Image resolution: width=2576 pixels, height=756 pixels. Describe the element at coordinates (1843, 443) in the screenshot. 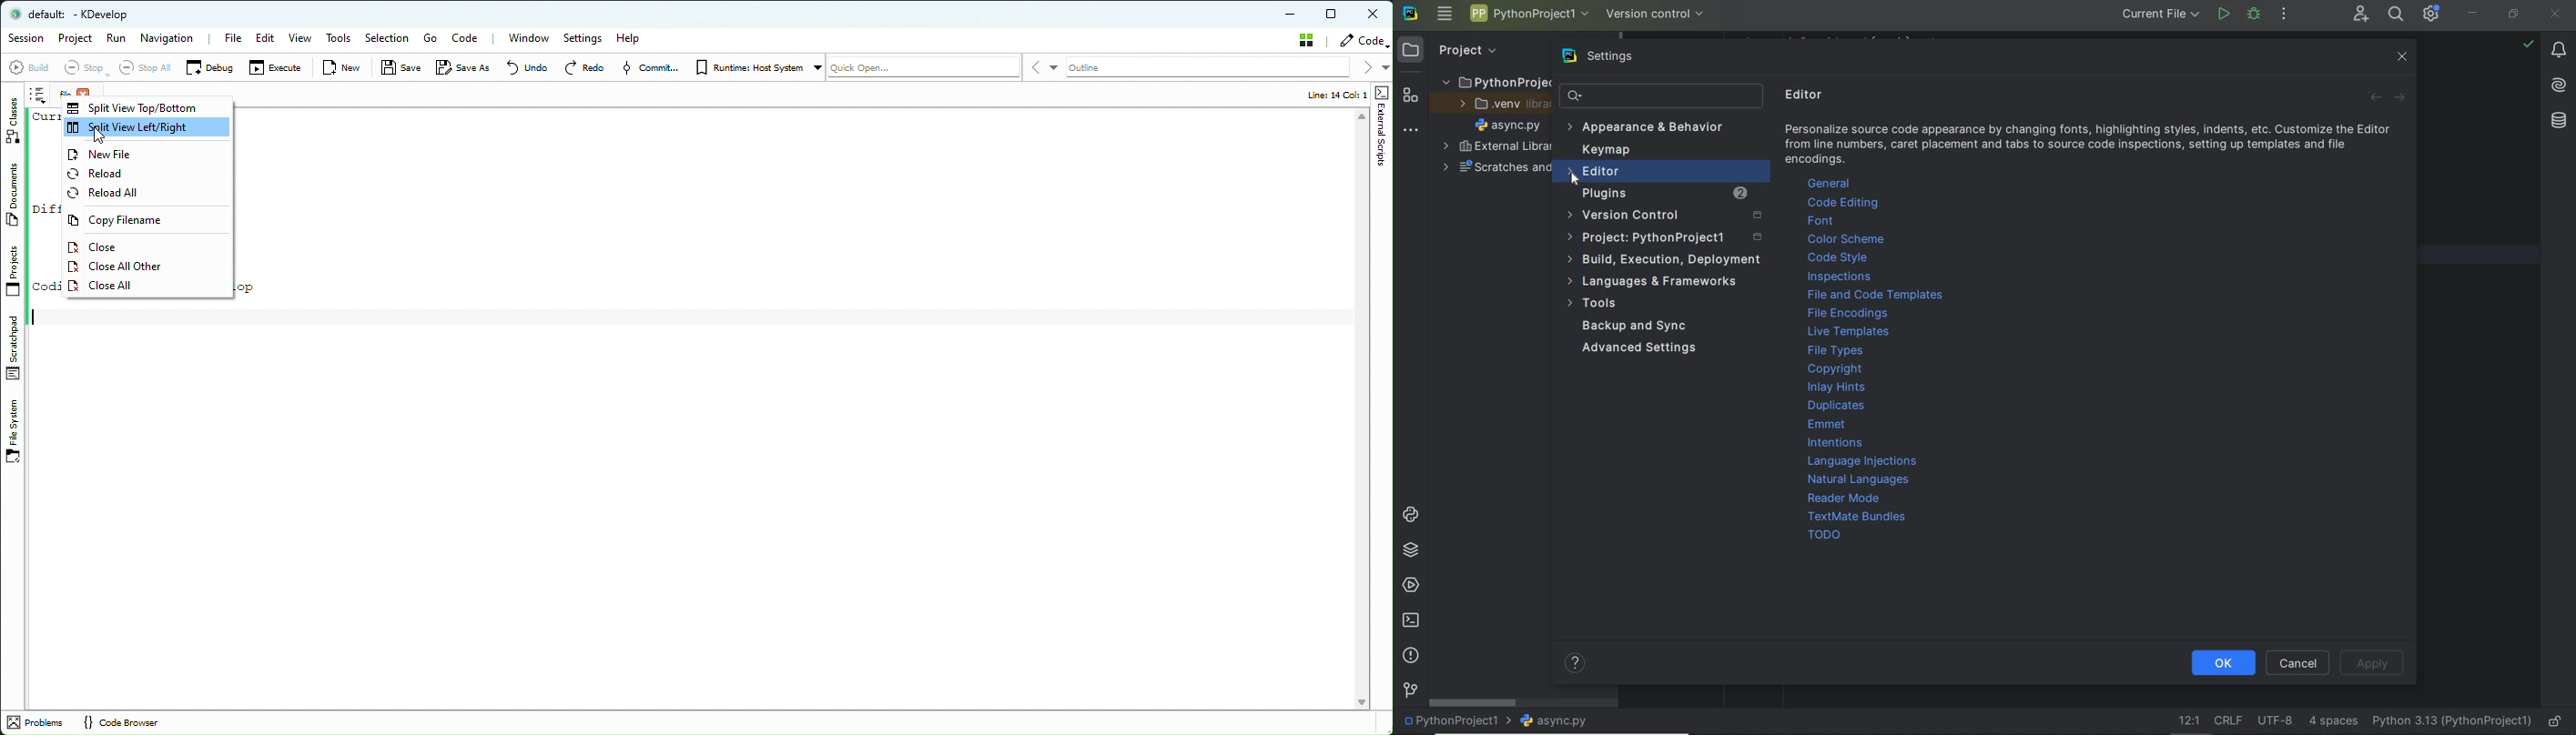

I see `intentions` at that location.